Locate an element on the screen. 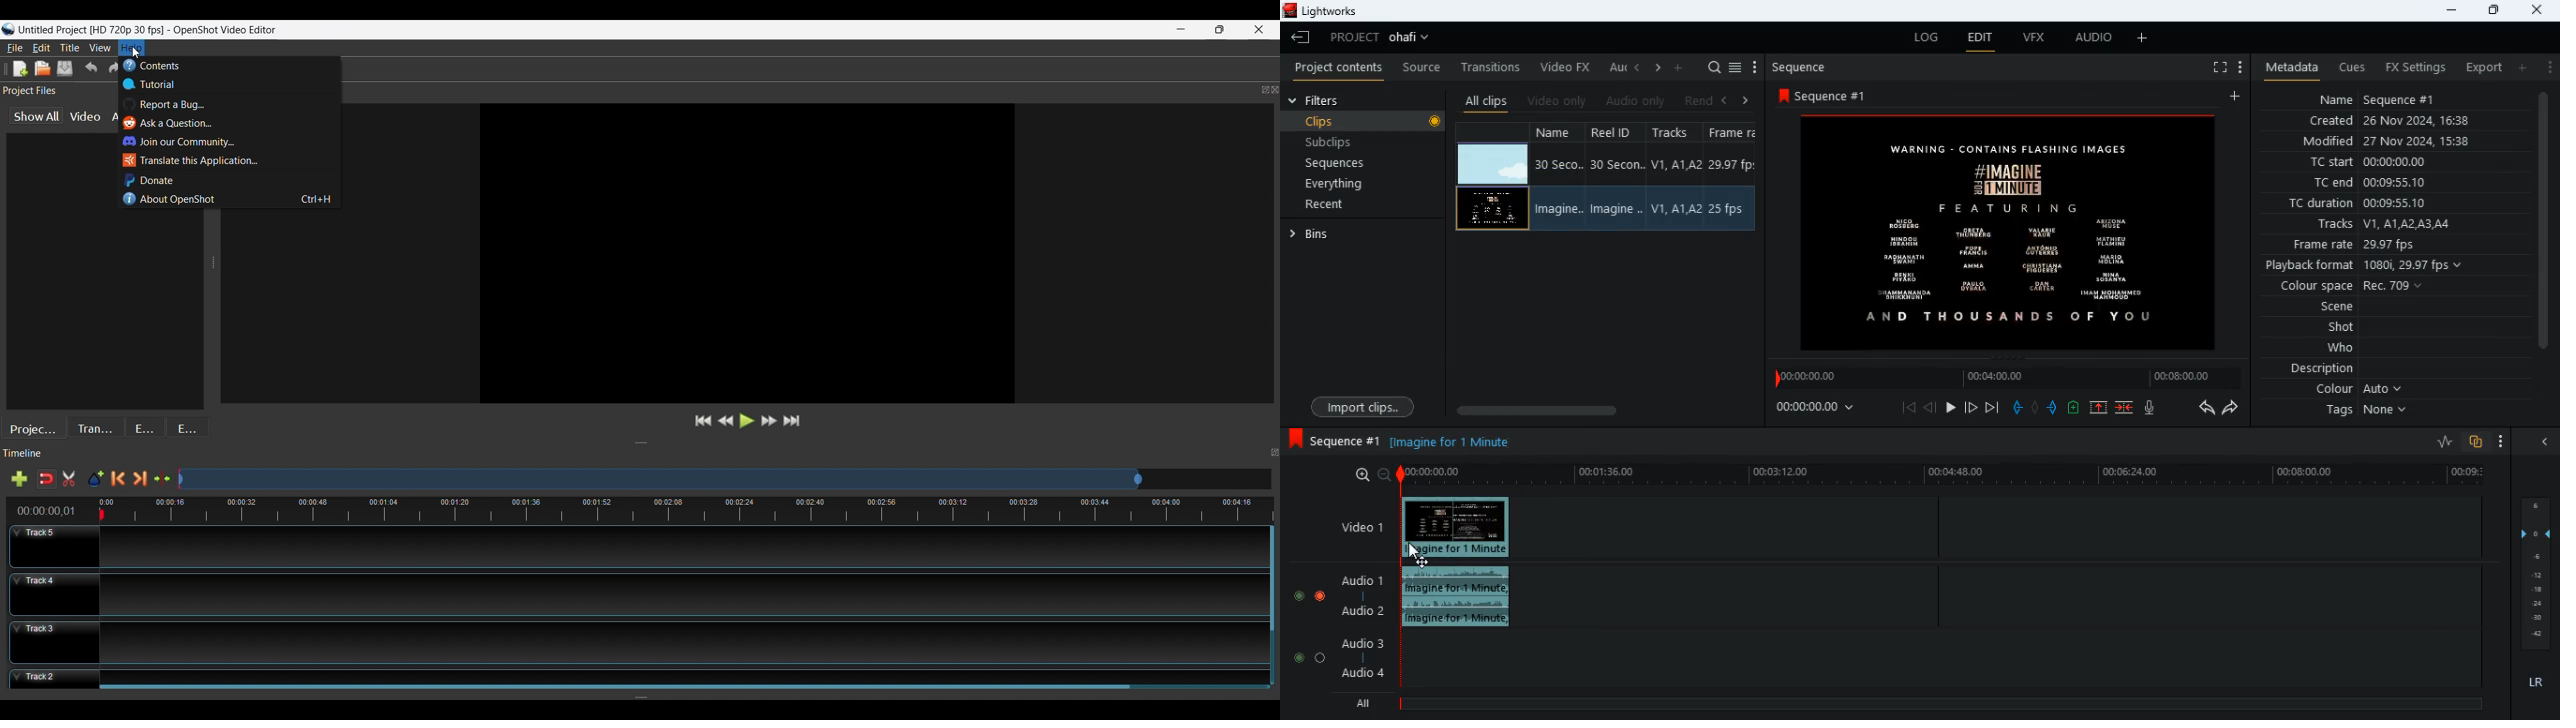 This screenshot has height=728, width=2576. Rewind is located at coordinates (725, 421).